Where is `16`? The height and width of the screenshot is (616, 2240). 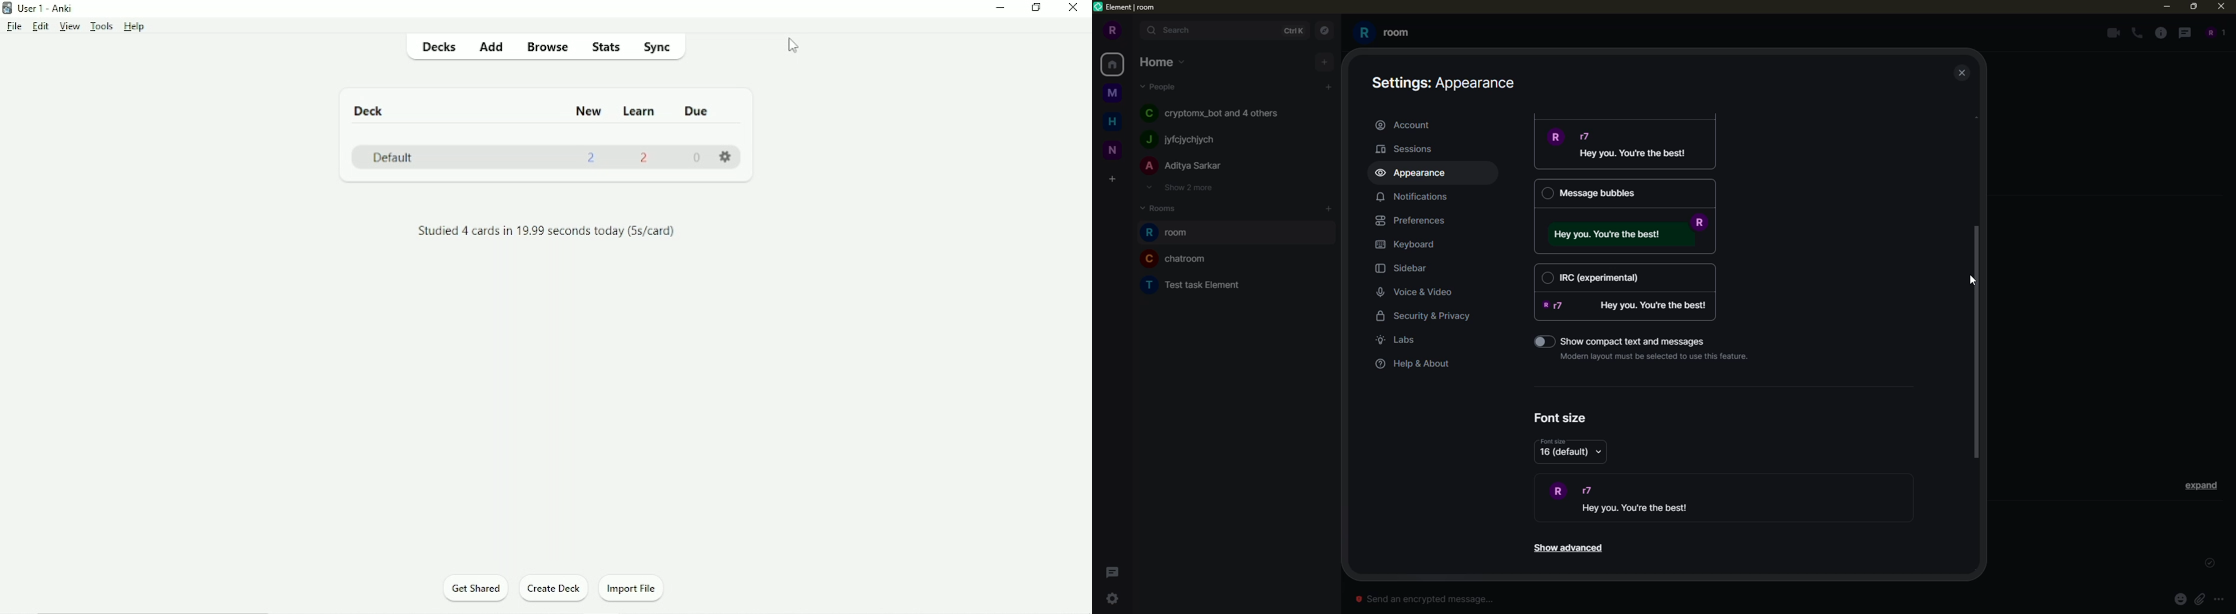
16 is located at coordinates (1564, 452).